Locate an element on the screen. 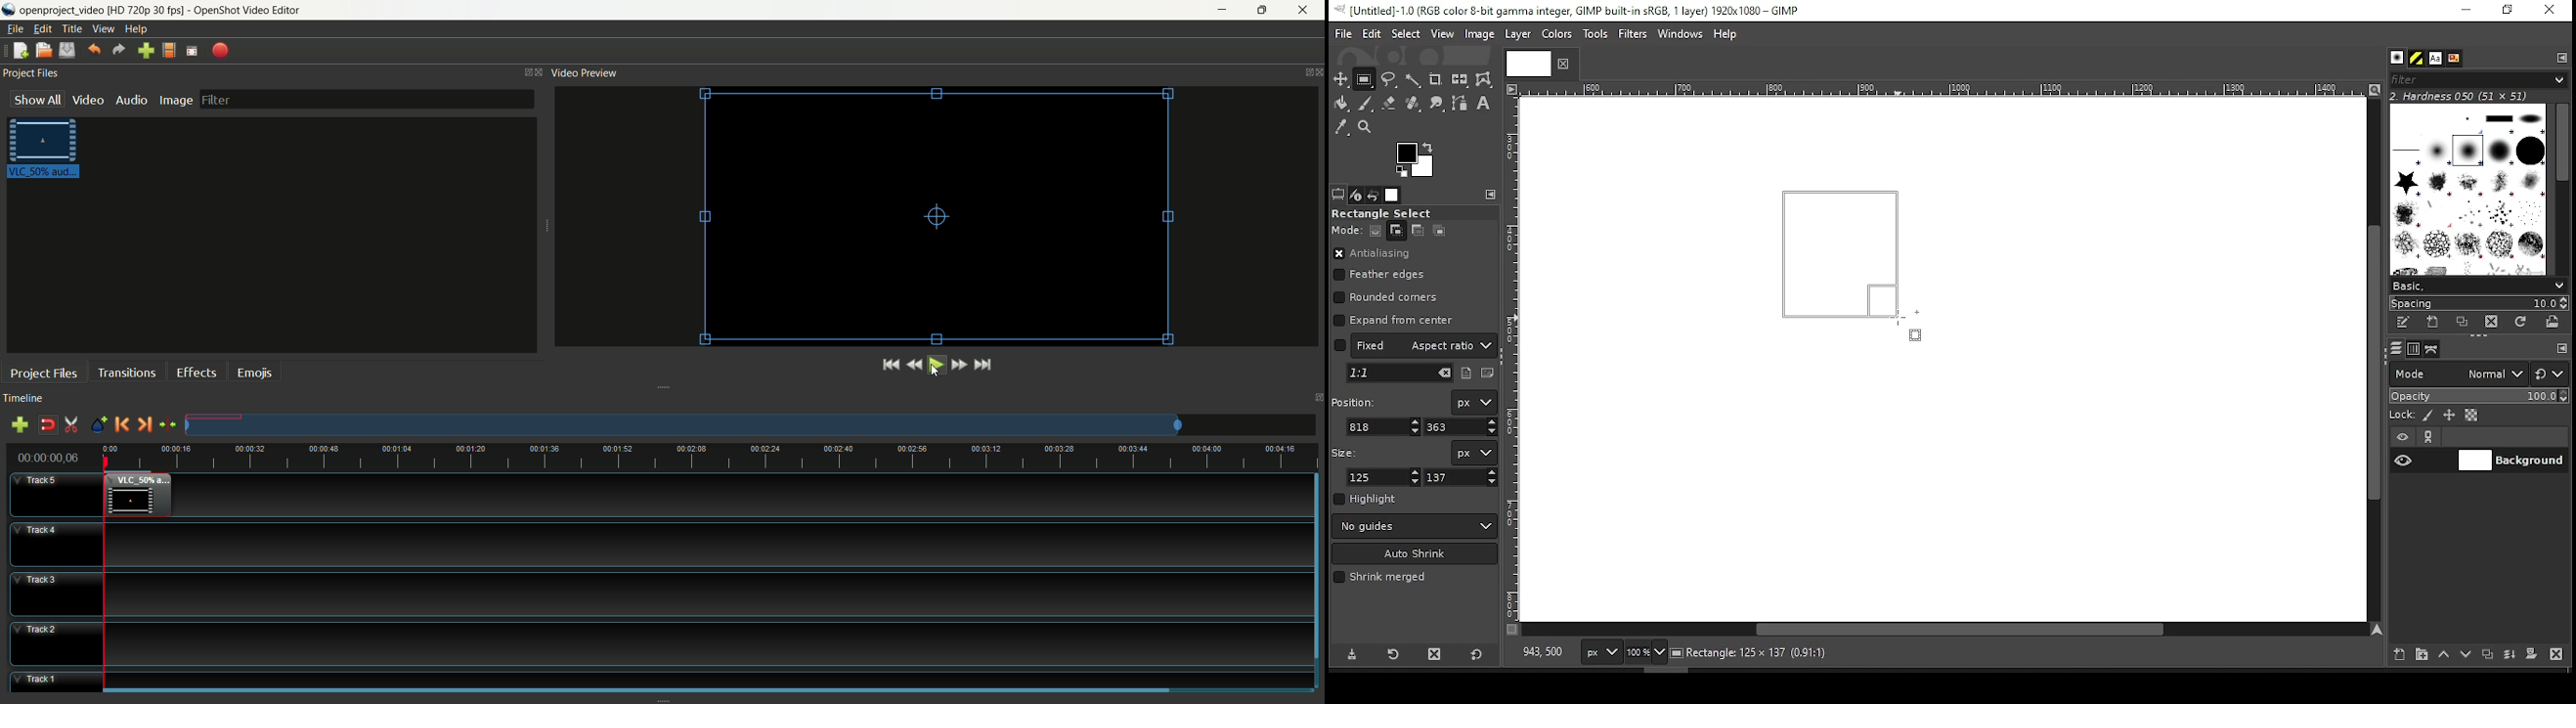 The image size is (2576, 728). rectangular selection tool is located at coordinates (1367, 79).